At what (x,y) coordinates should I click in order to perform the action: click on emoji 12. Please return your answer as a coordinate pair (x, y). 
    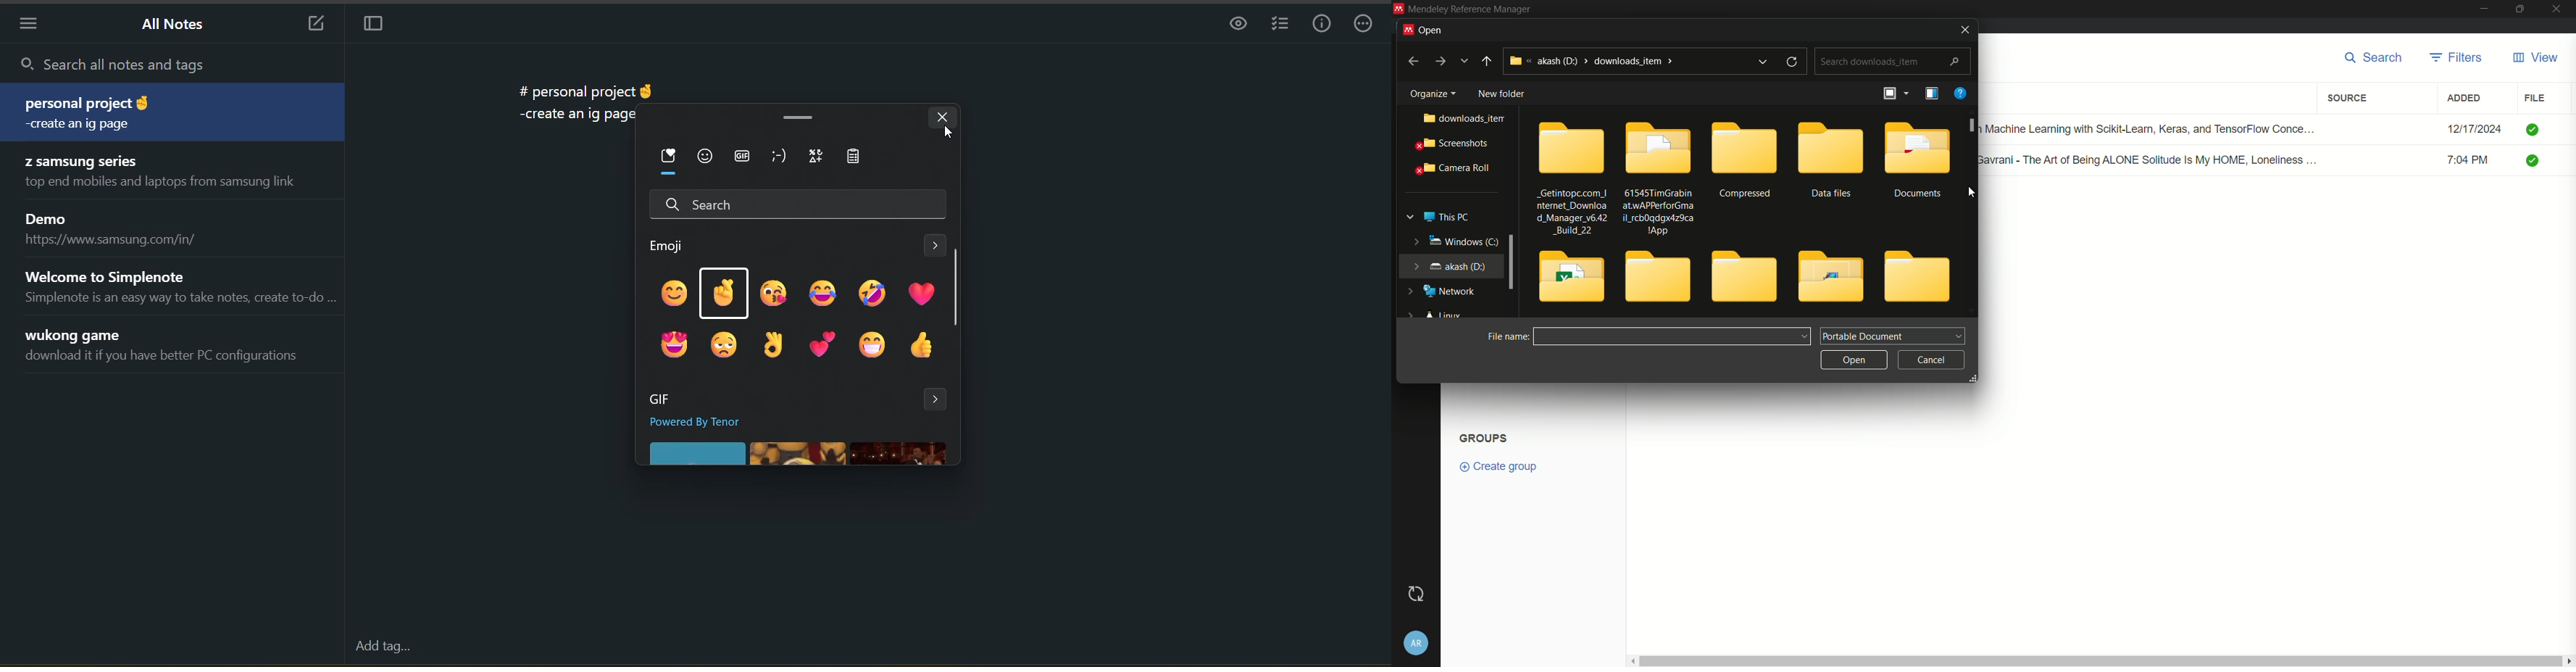
    Looking at the image, I should click on (923, 347).